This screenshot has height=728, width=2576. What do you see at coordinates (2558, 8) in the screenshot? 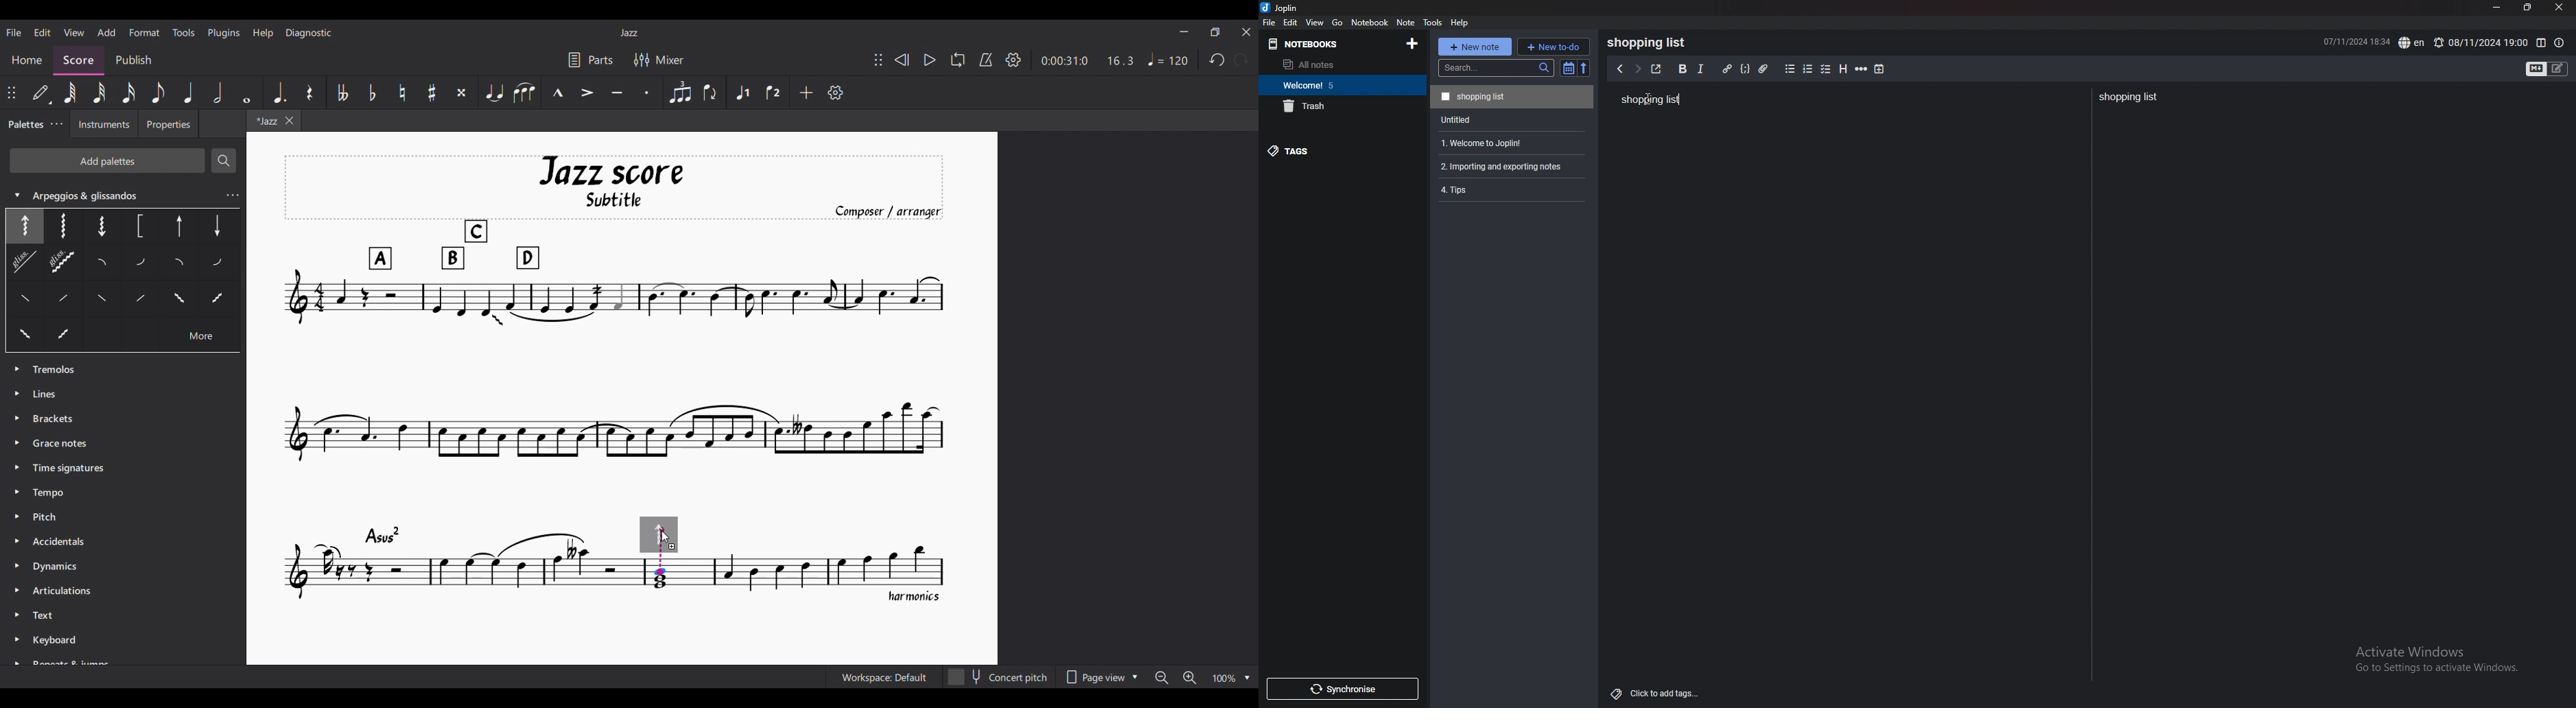
I see `close` at bounding box center [2558, 8].